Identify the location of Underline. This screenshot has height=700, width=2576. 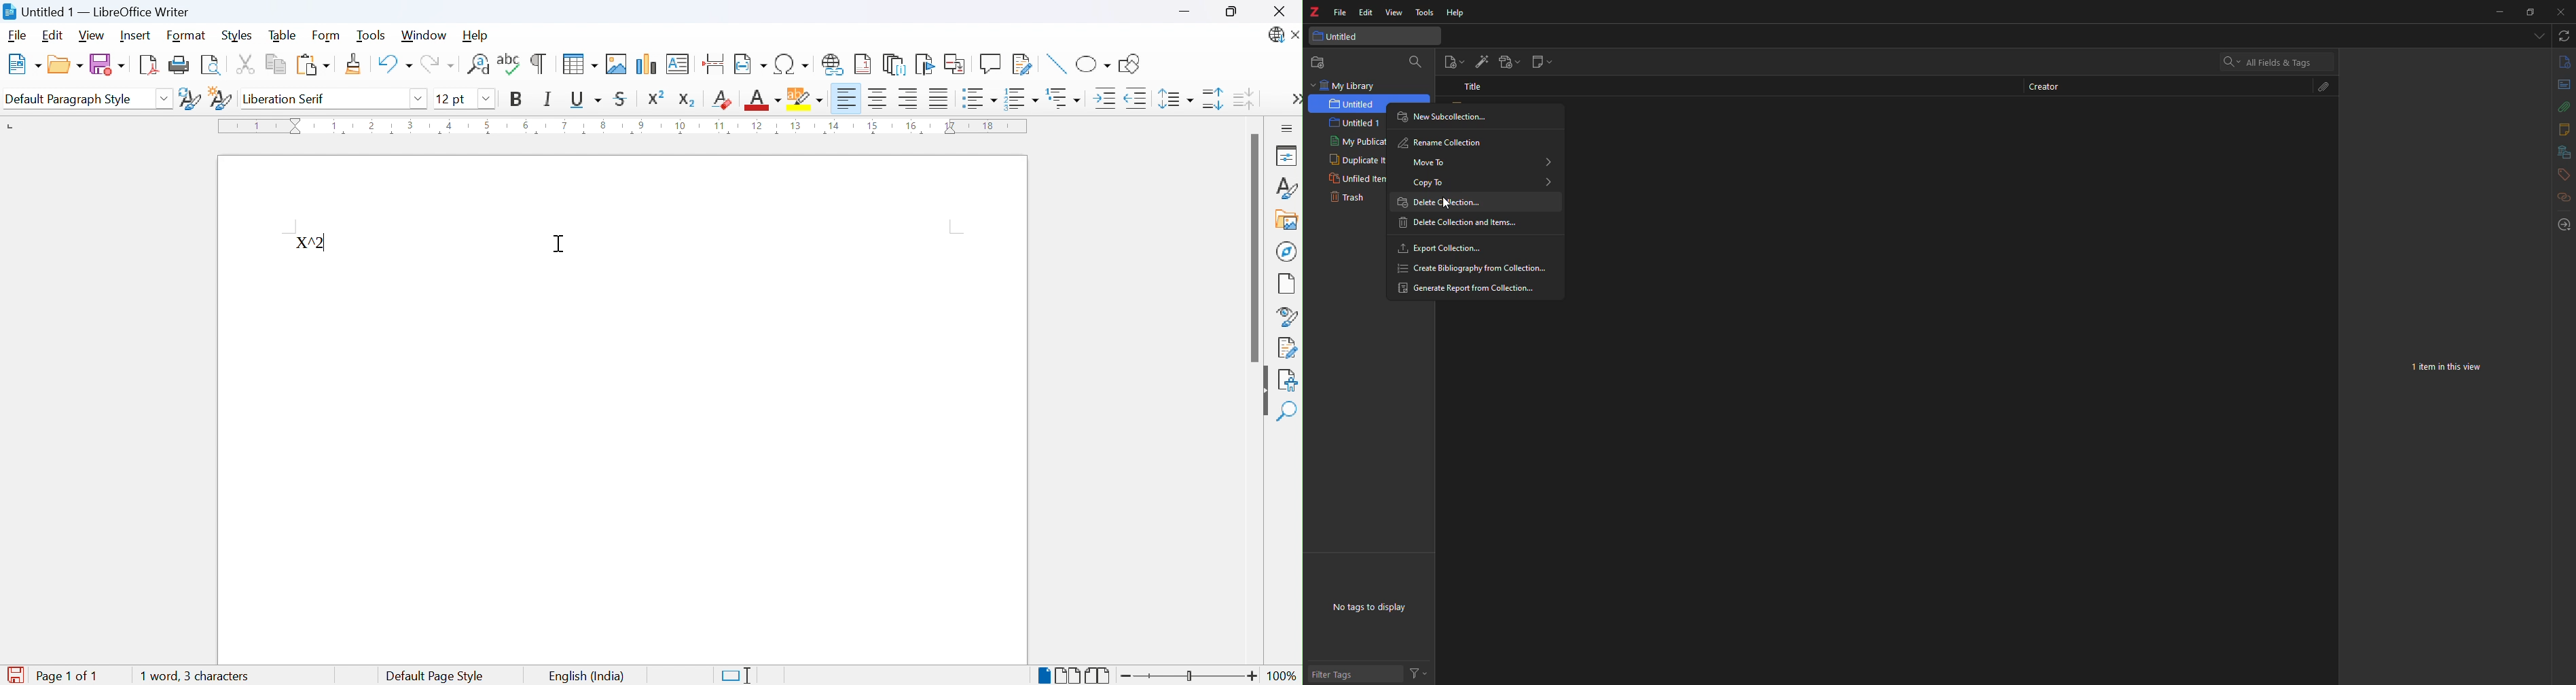
(585, 101).